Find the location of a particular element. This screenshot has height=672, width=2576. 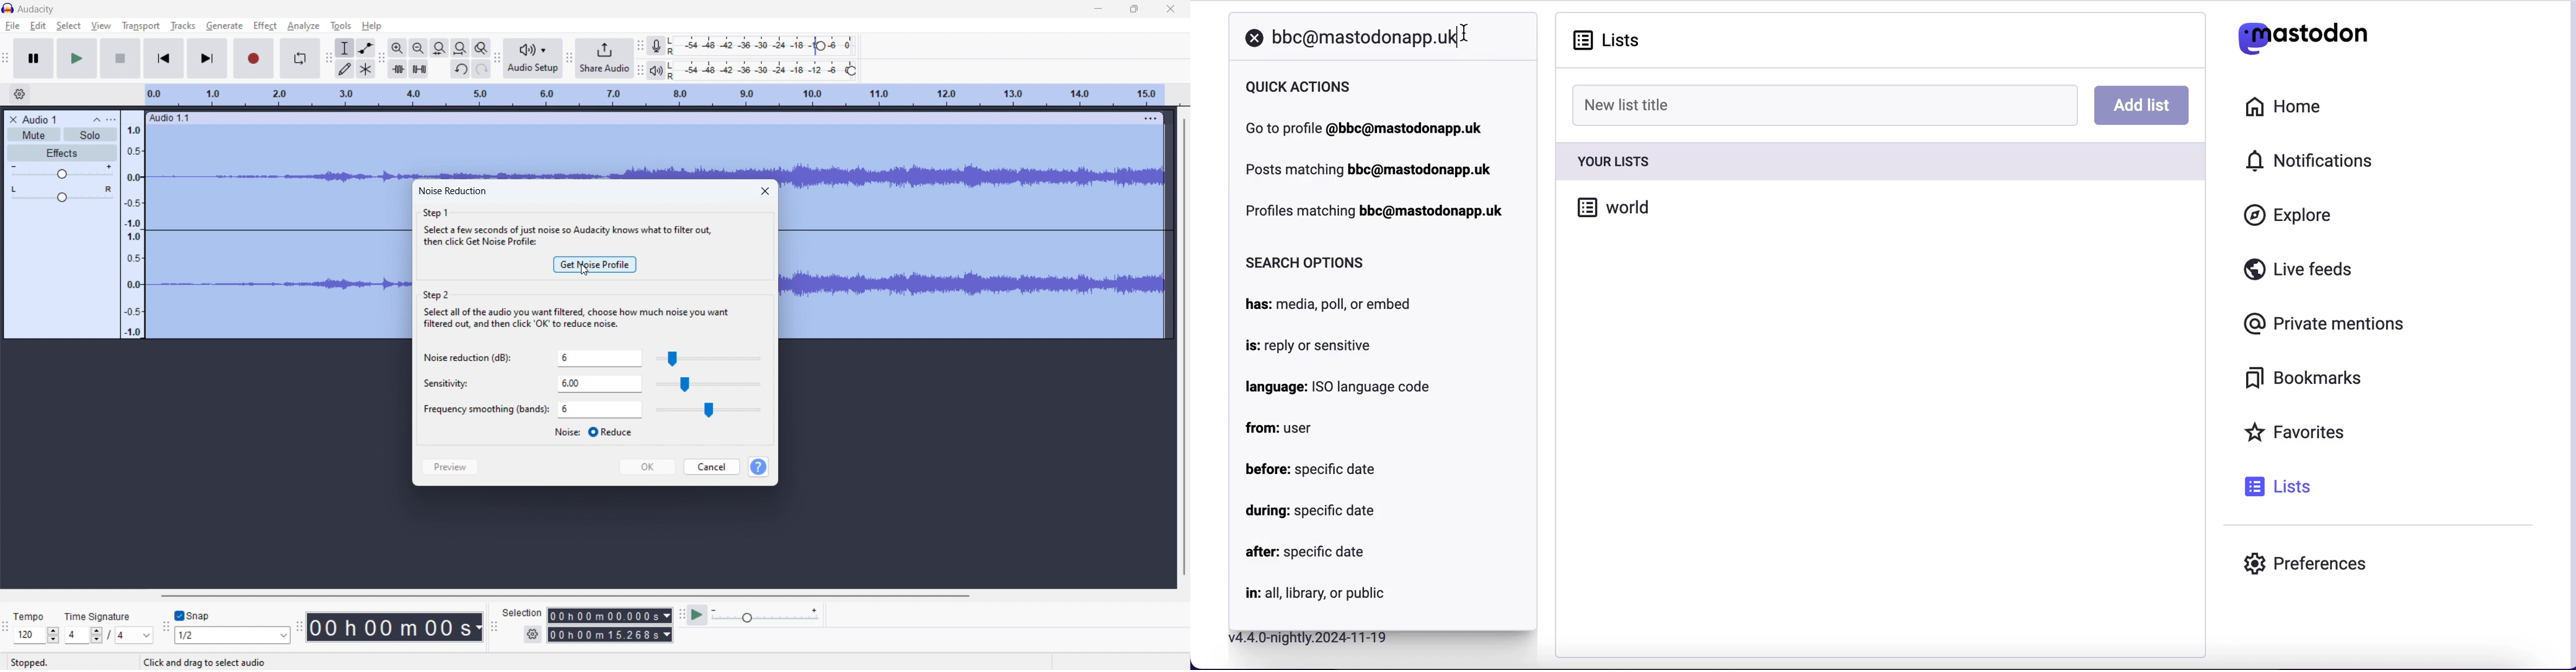

cancel is located at coordinates (712, 467).